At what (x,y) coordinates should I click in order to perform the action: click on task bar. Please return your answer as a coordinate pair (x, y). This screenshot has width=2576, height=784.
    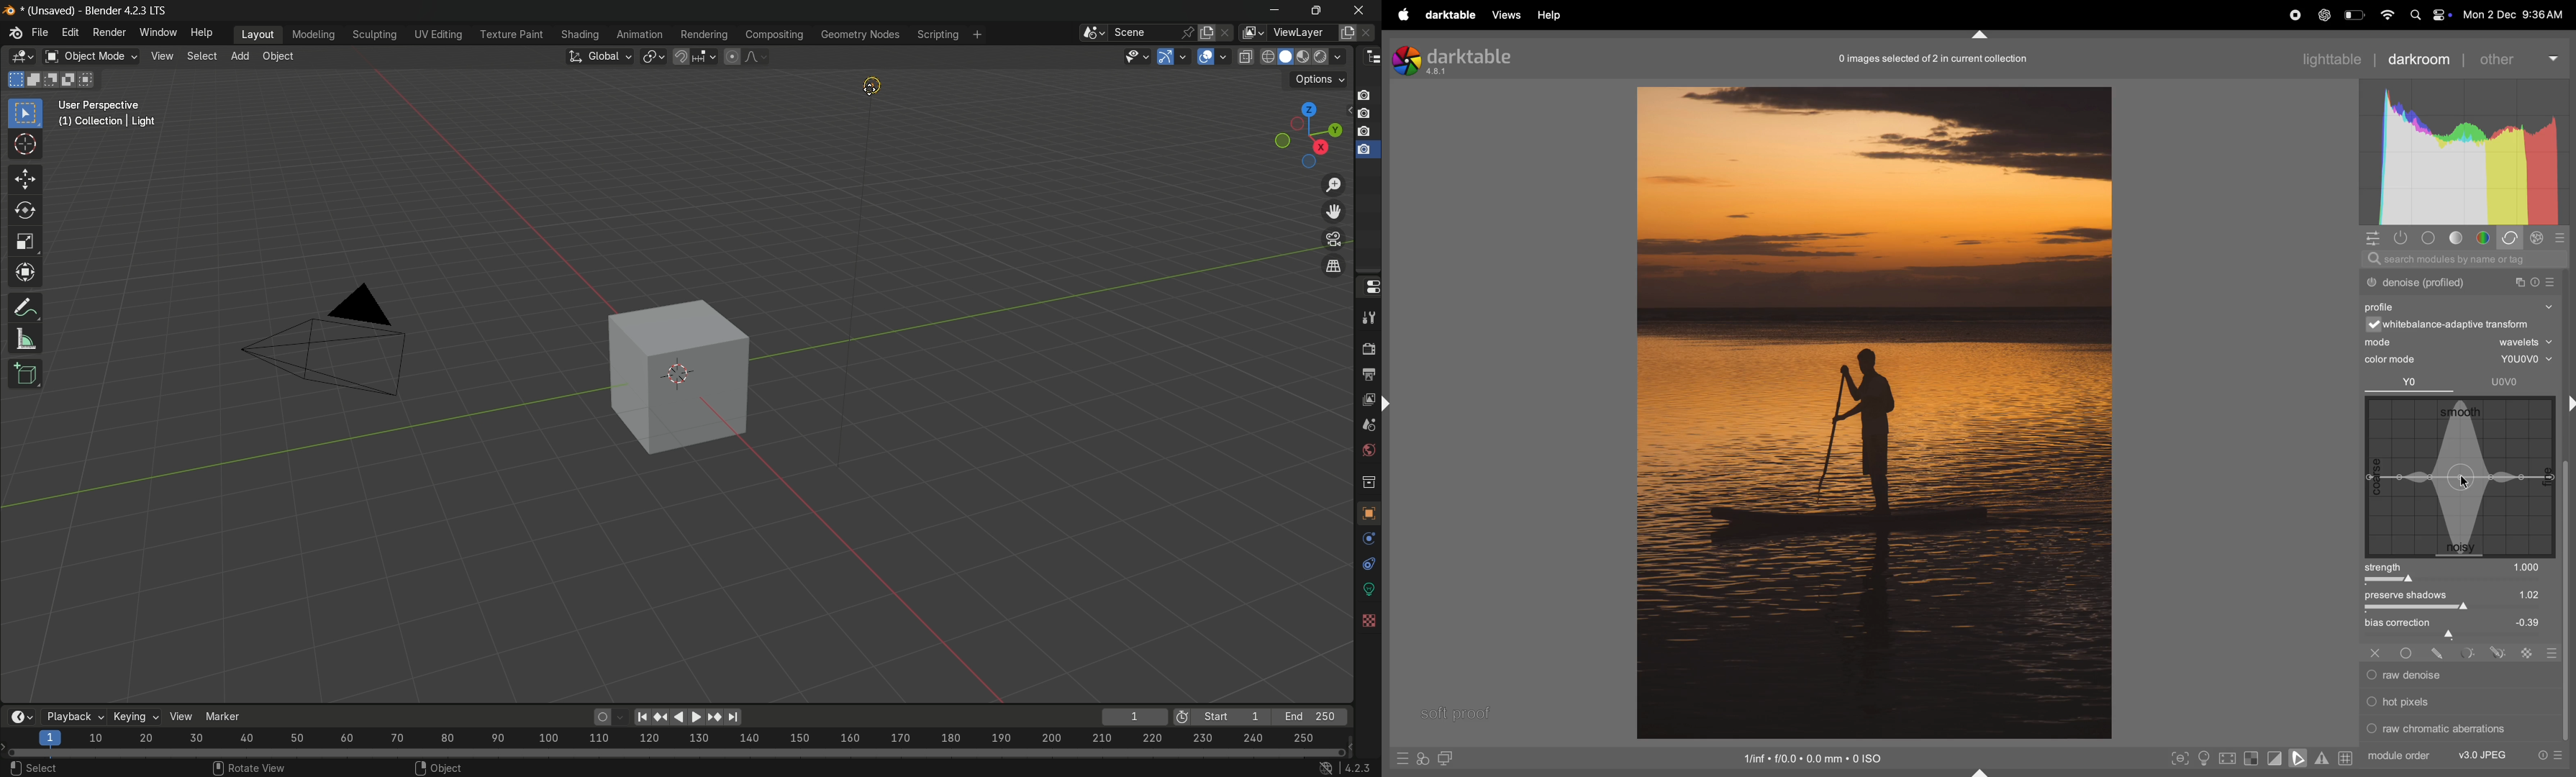
    Looking at the image, I should click on (2568, 602).